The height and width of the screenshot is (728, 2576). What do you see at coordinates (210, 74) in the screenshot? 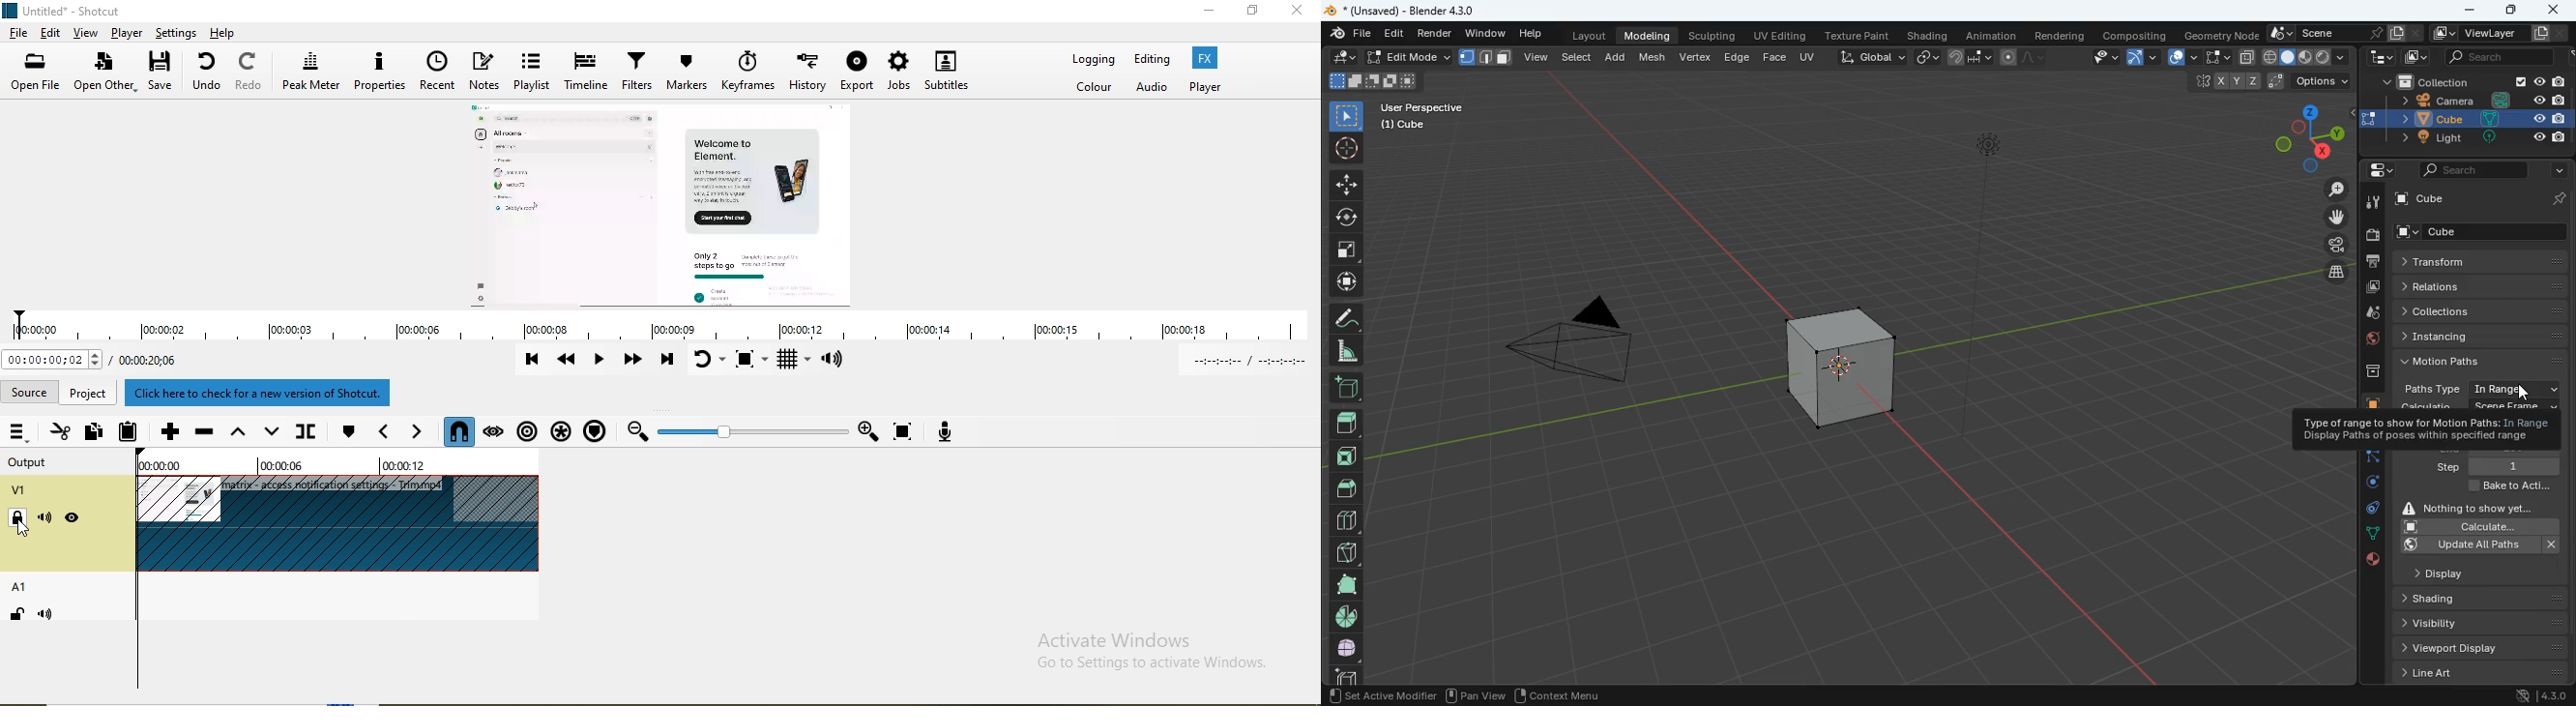
I see `Undo` at bounding box center [210, 74].